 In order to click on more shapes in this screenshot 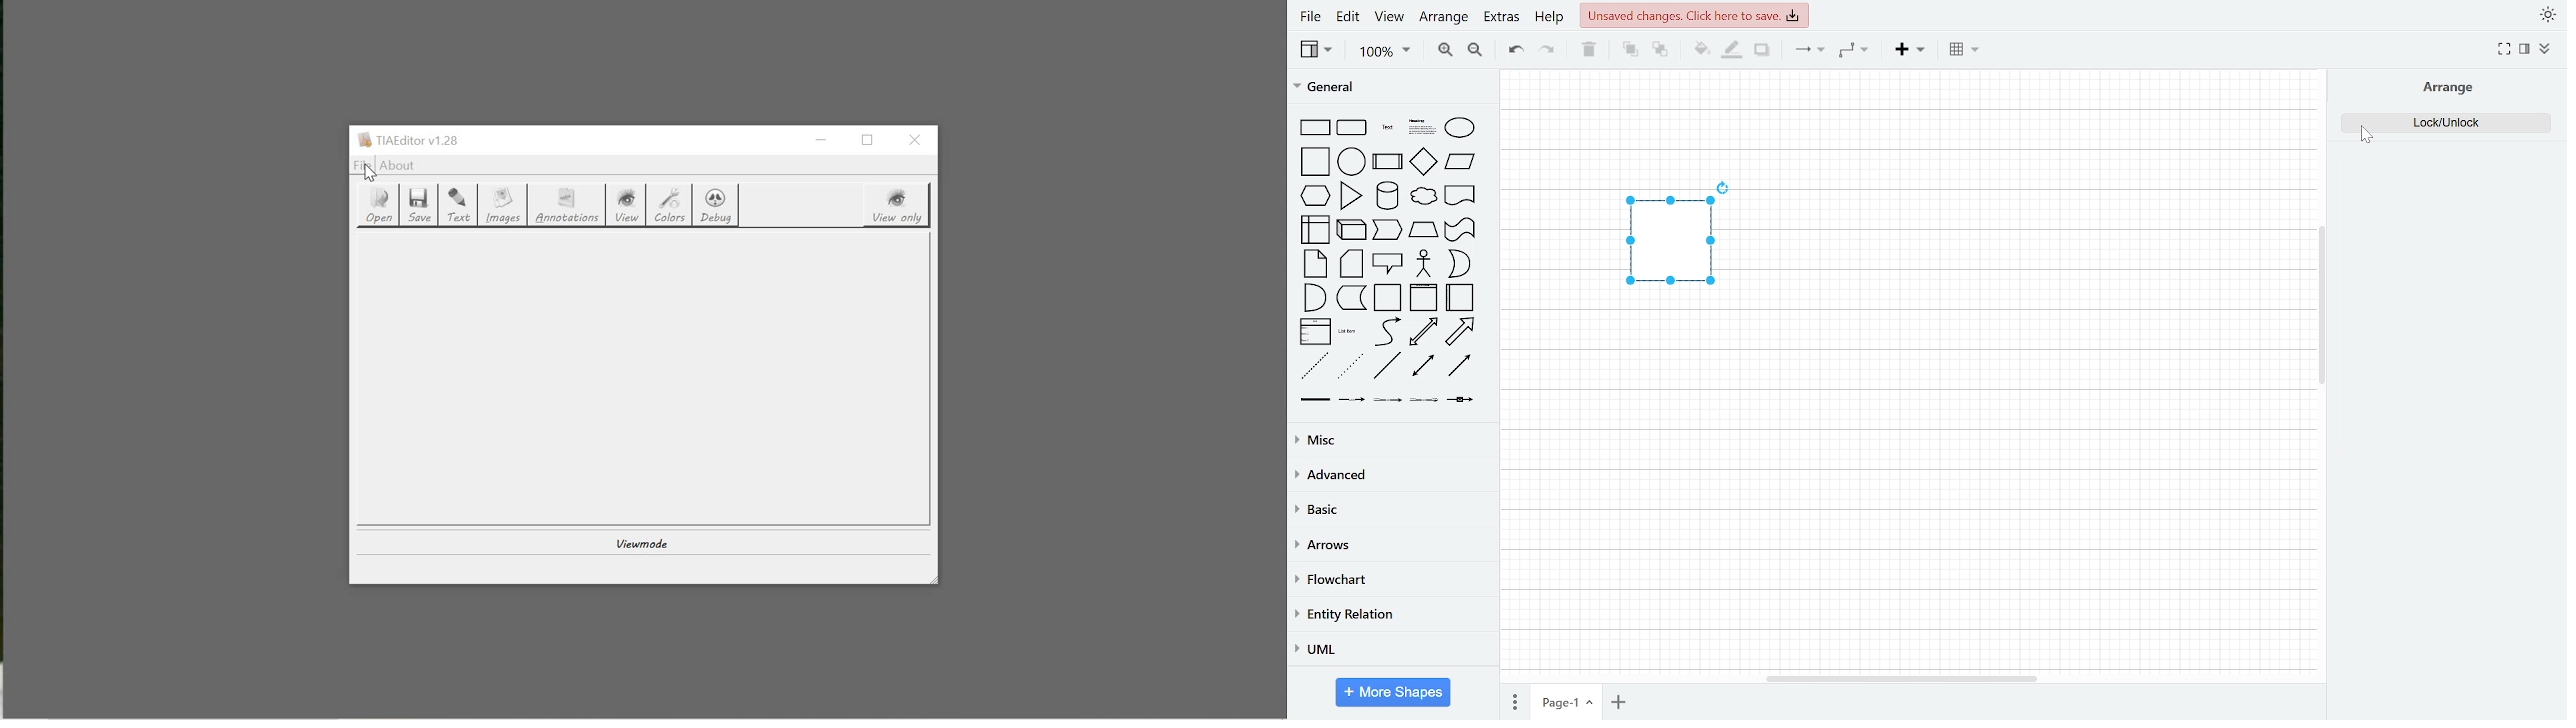, I will do `click(1392, 692)`.